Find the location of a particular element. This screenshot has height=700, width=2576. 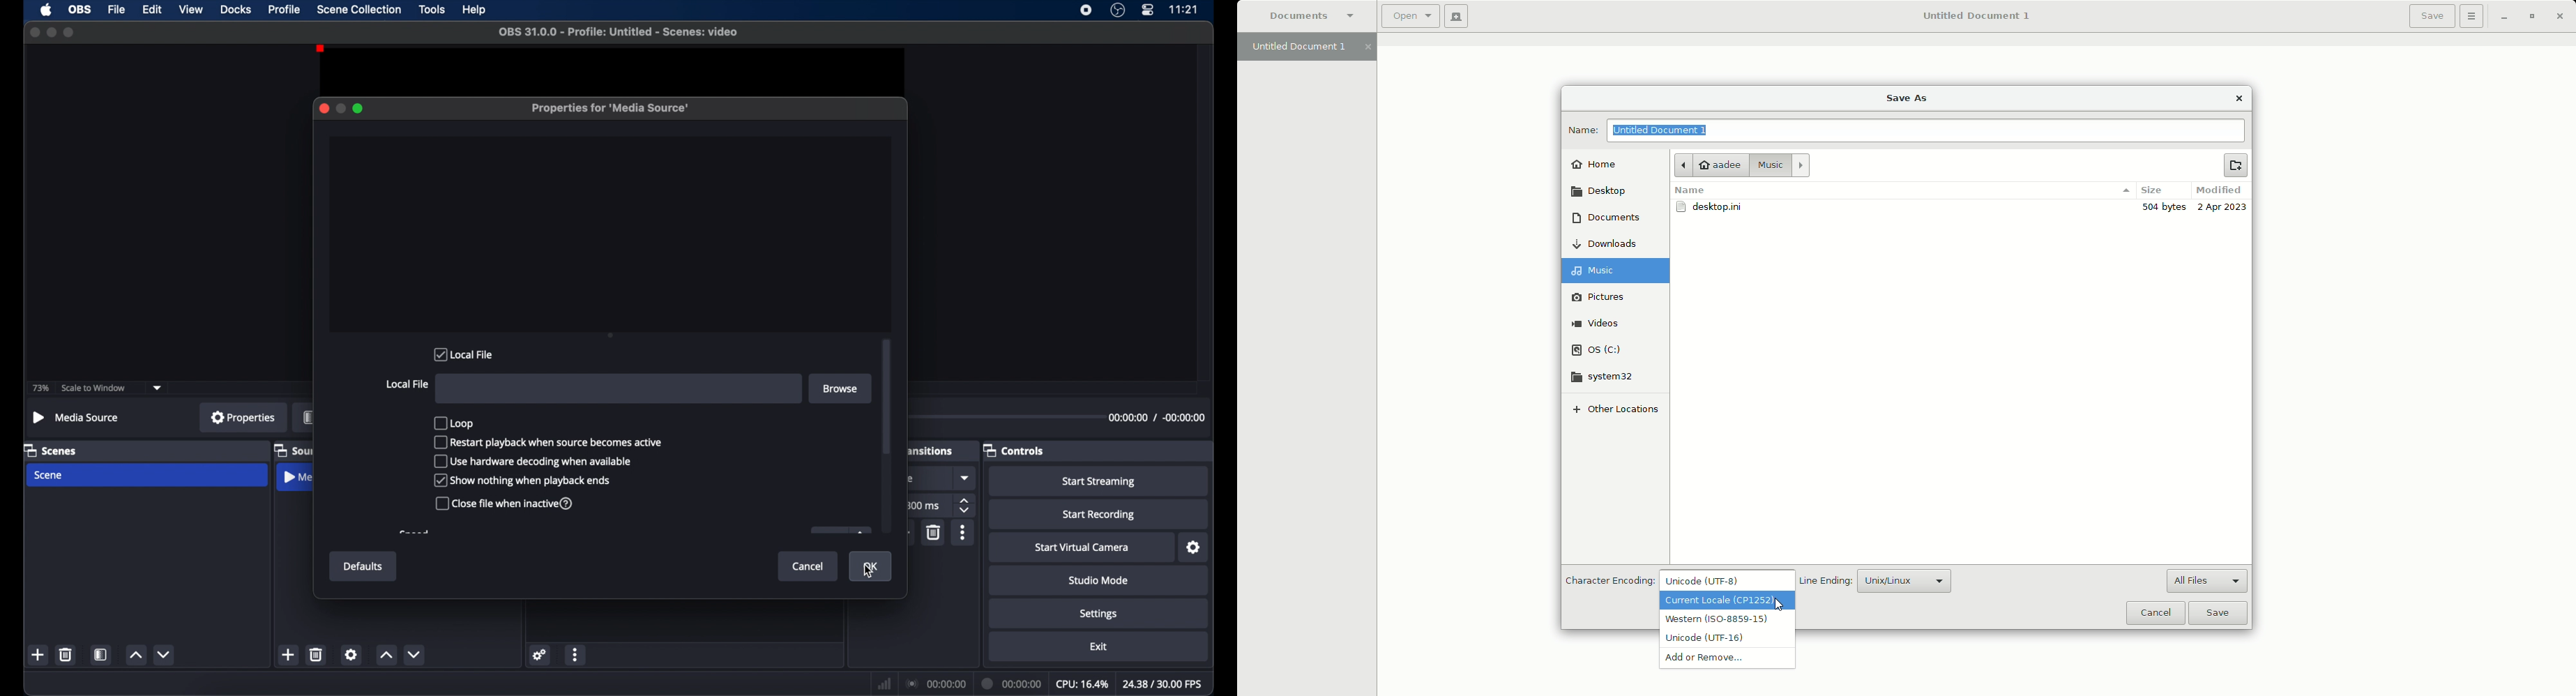

Name is located at coordinates (1581, 130).